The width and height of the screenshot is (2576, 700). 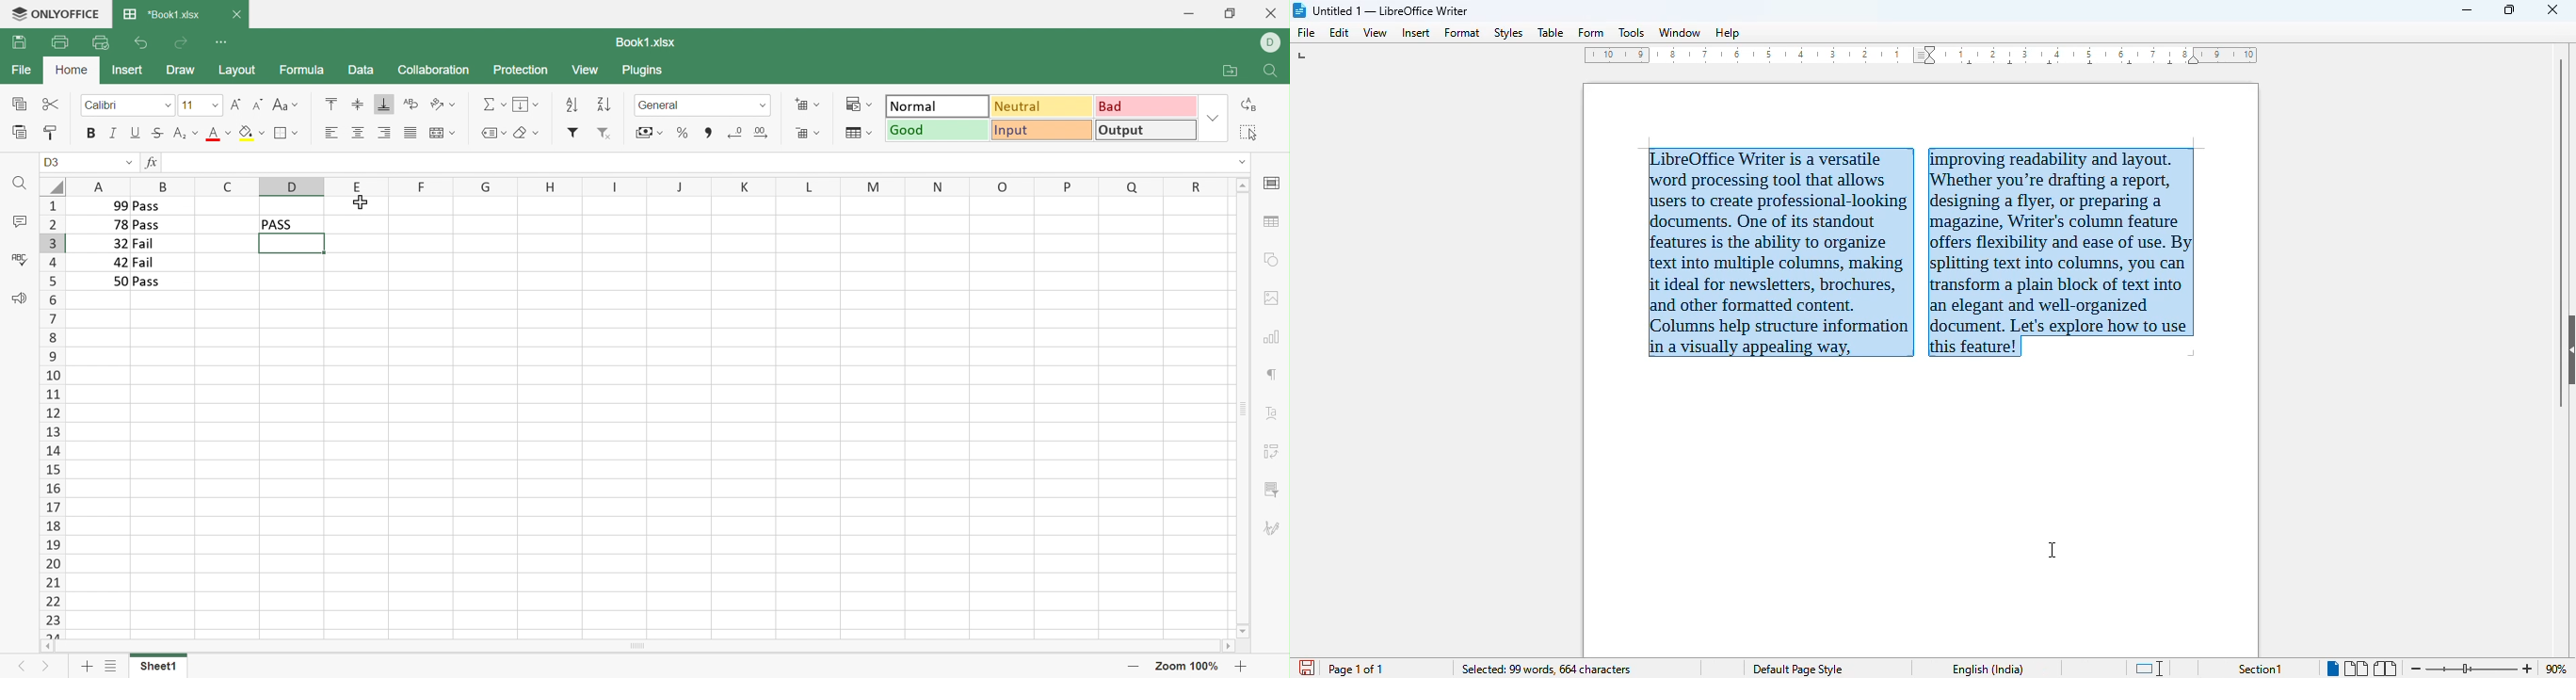 I want to click on Copy style, so click(x=49, y=134).